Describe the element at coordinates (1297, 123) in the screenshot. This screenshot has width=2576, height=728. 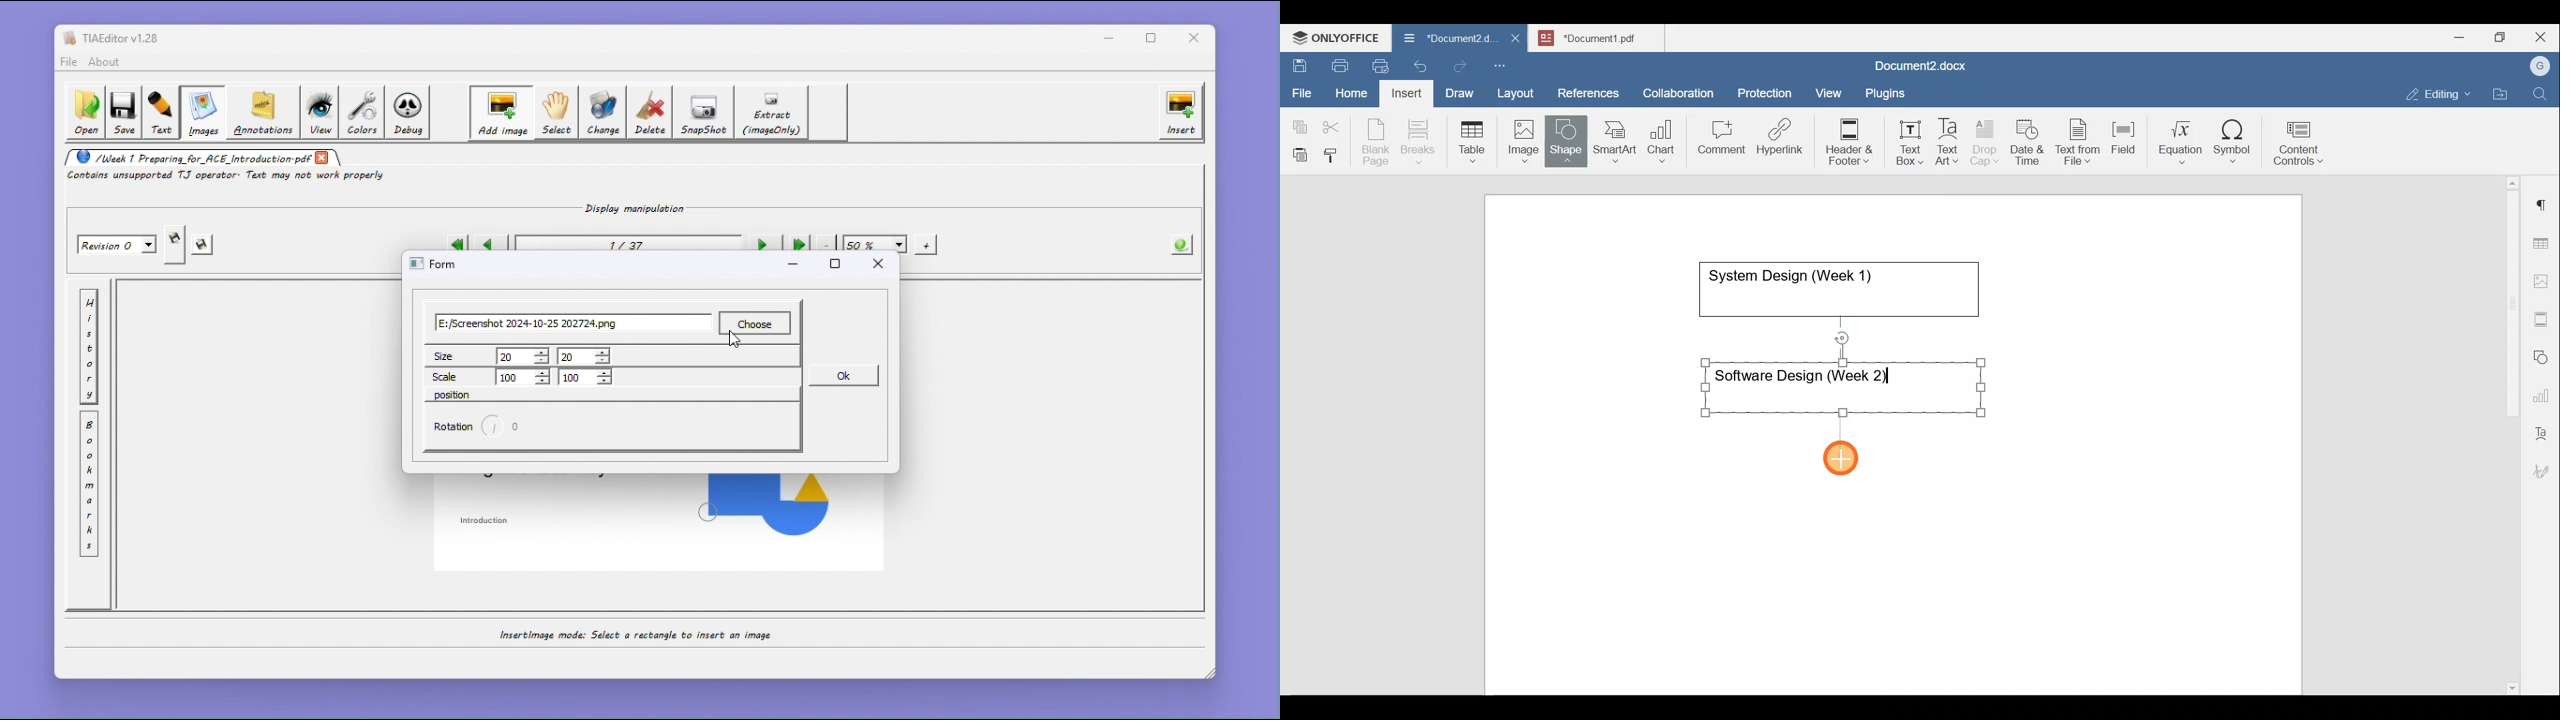
I see `Copy` at that location.